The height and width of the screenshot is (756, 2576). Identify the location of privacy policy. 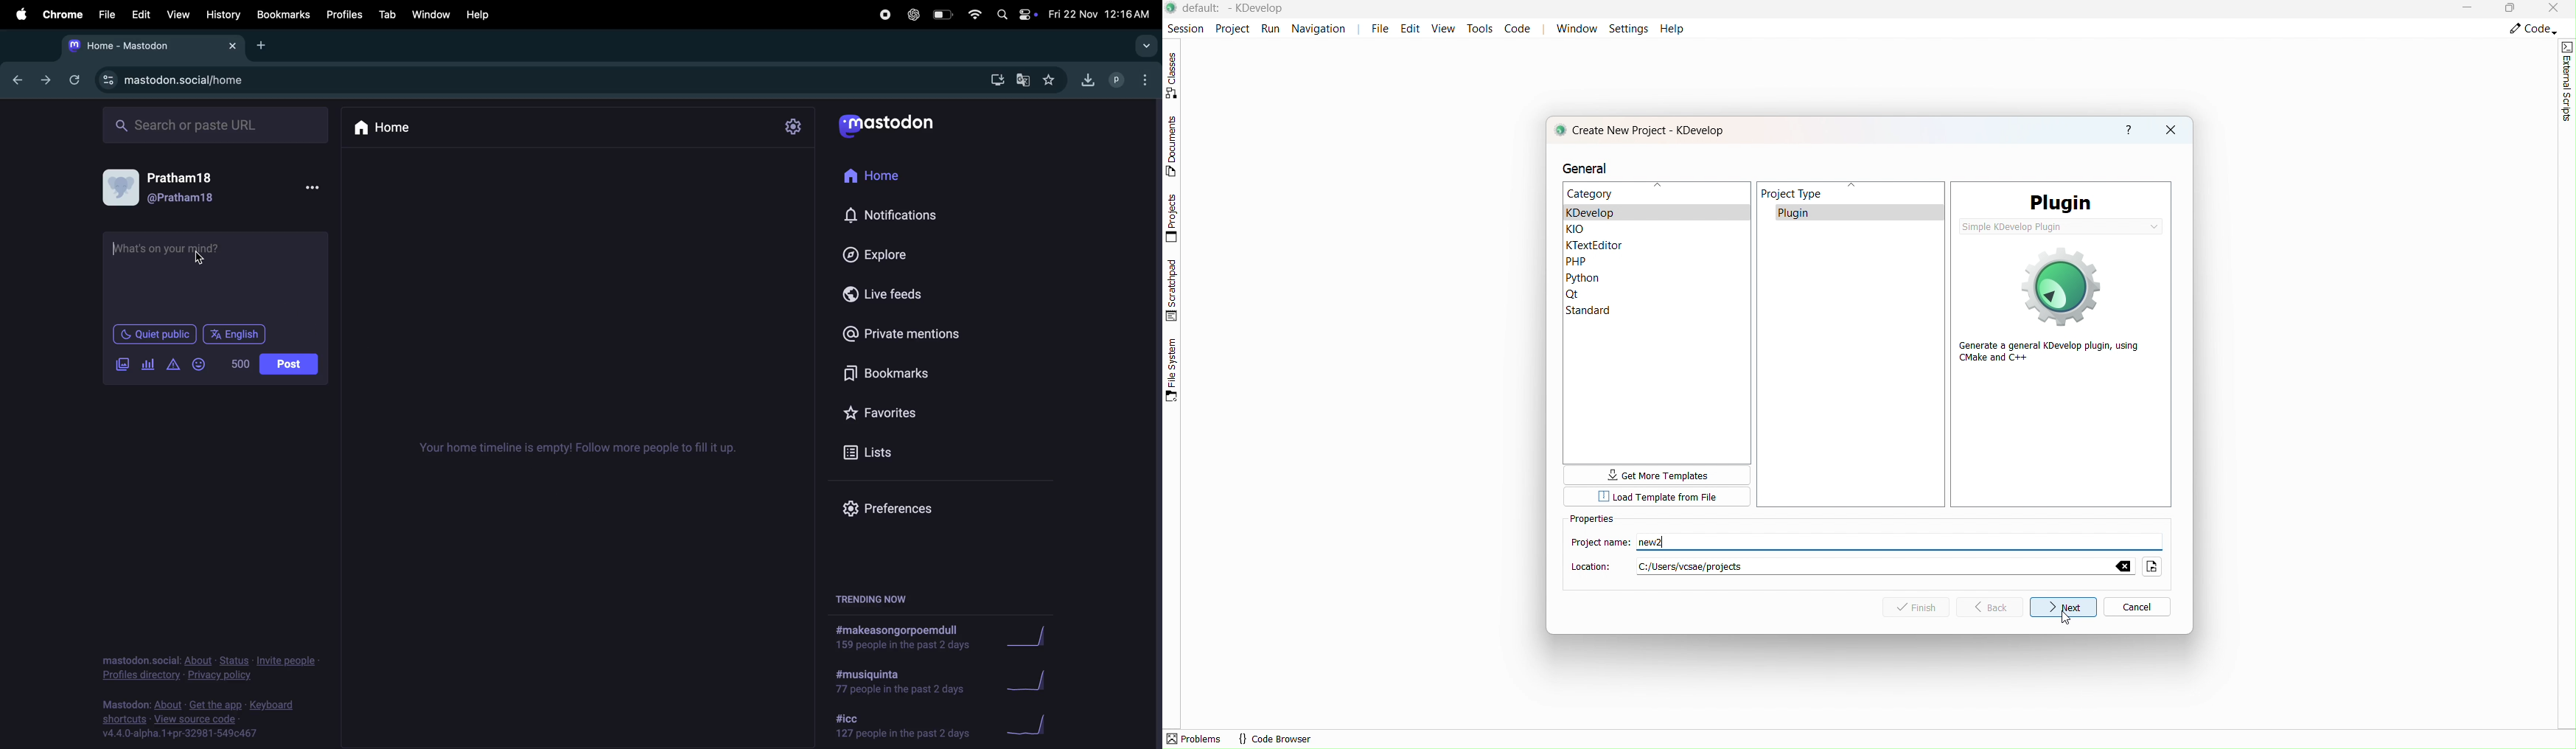
(204, 670).